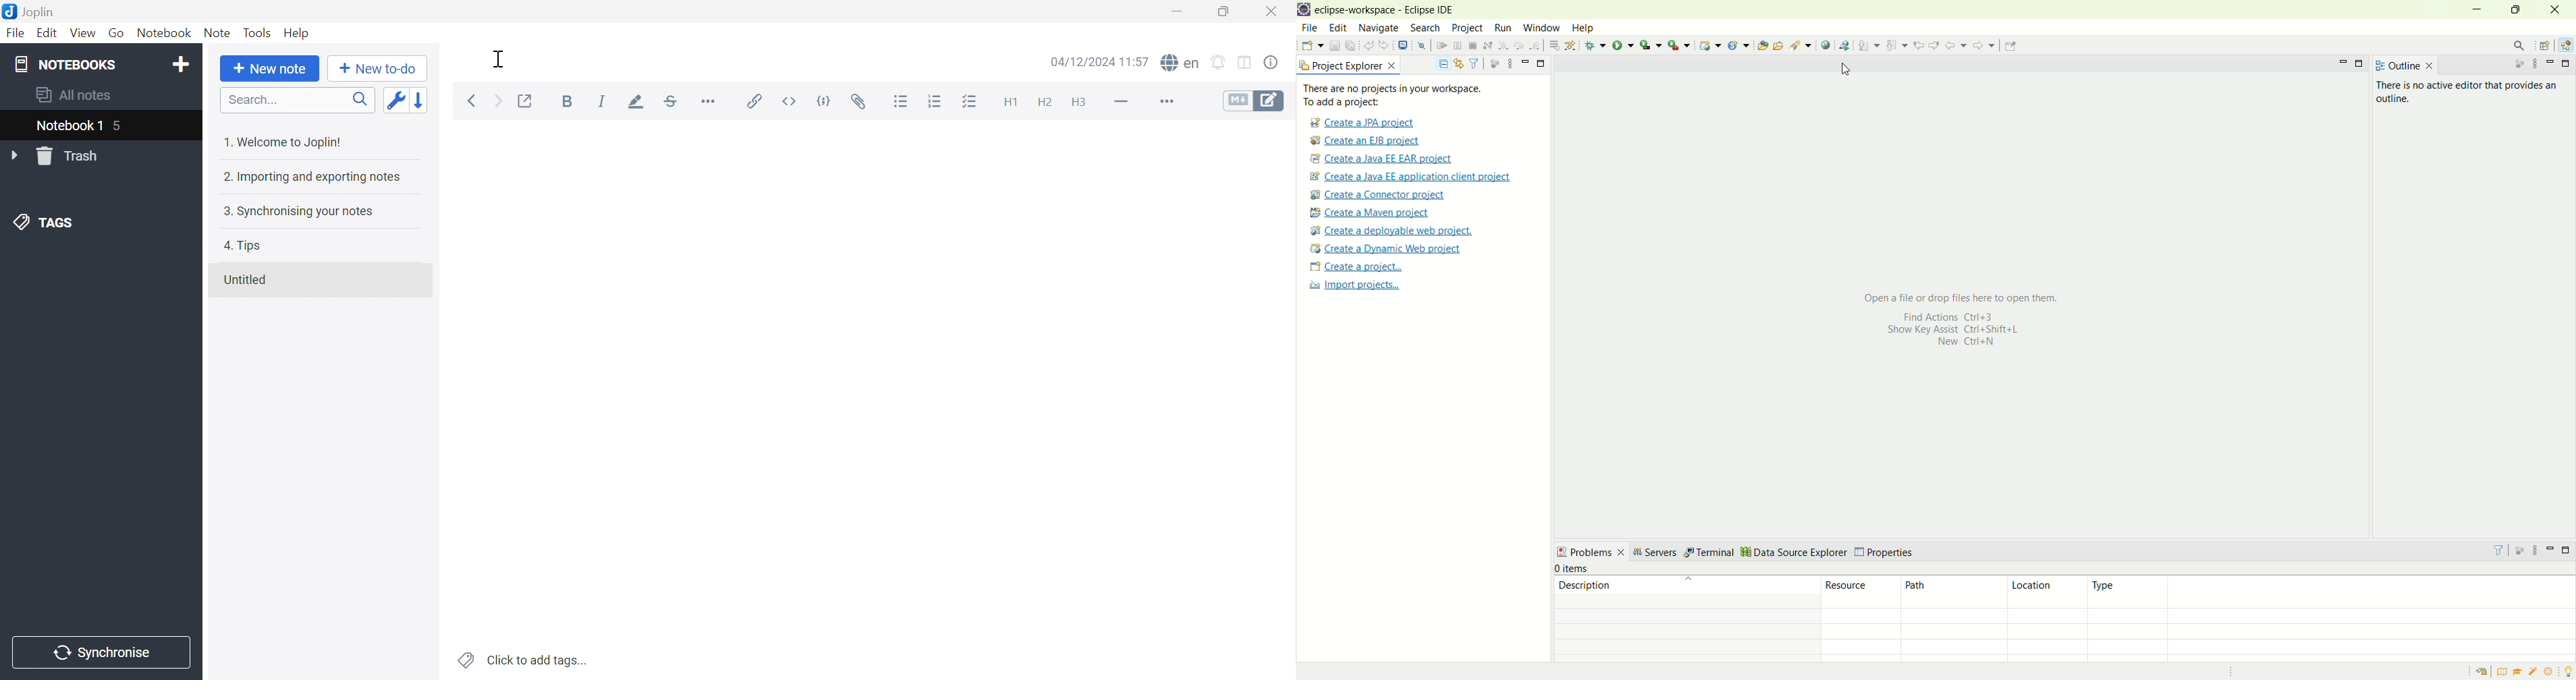 The height and width of the screenshot is (700, 2576). What do you see at coordinates (1218, 62) in the screenshot?
I see `Set alarm` at bounding box center [1218, 62].